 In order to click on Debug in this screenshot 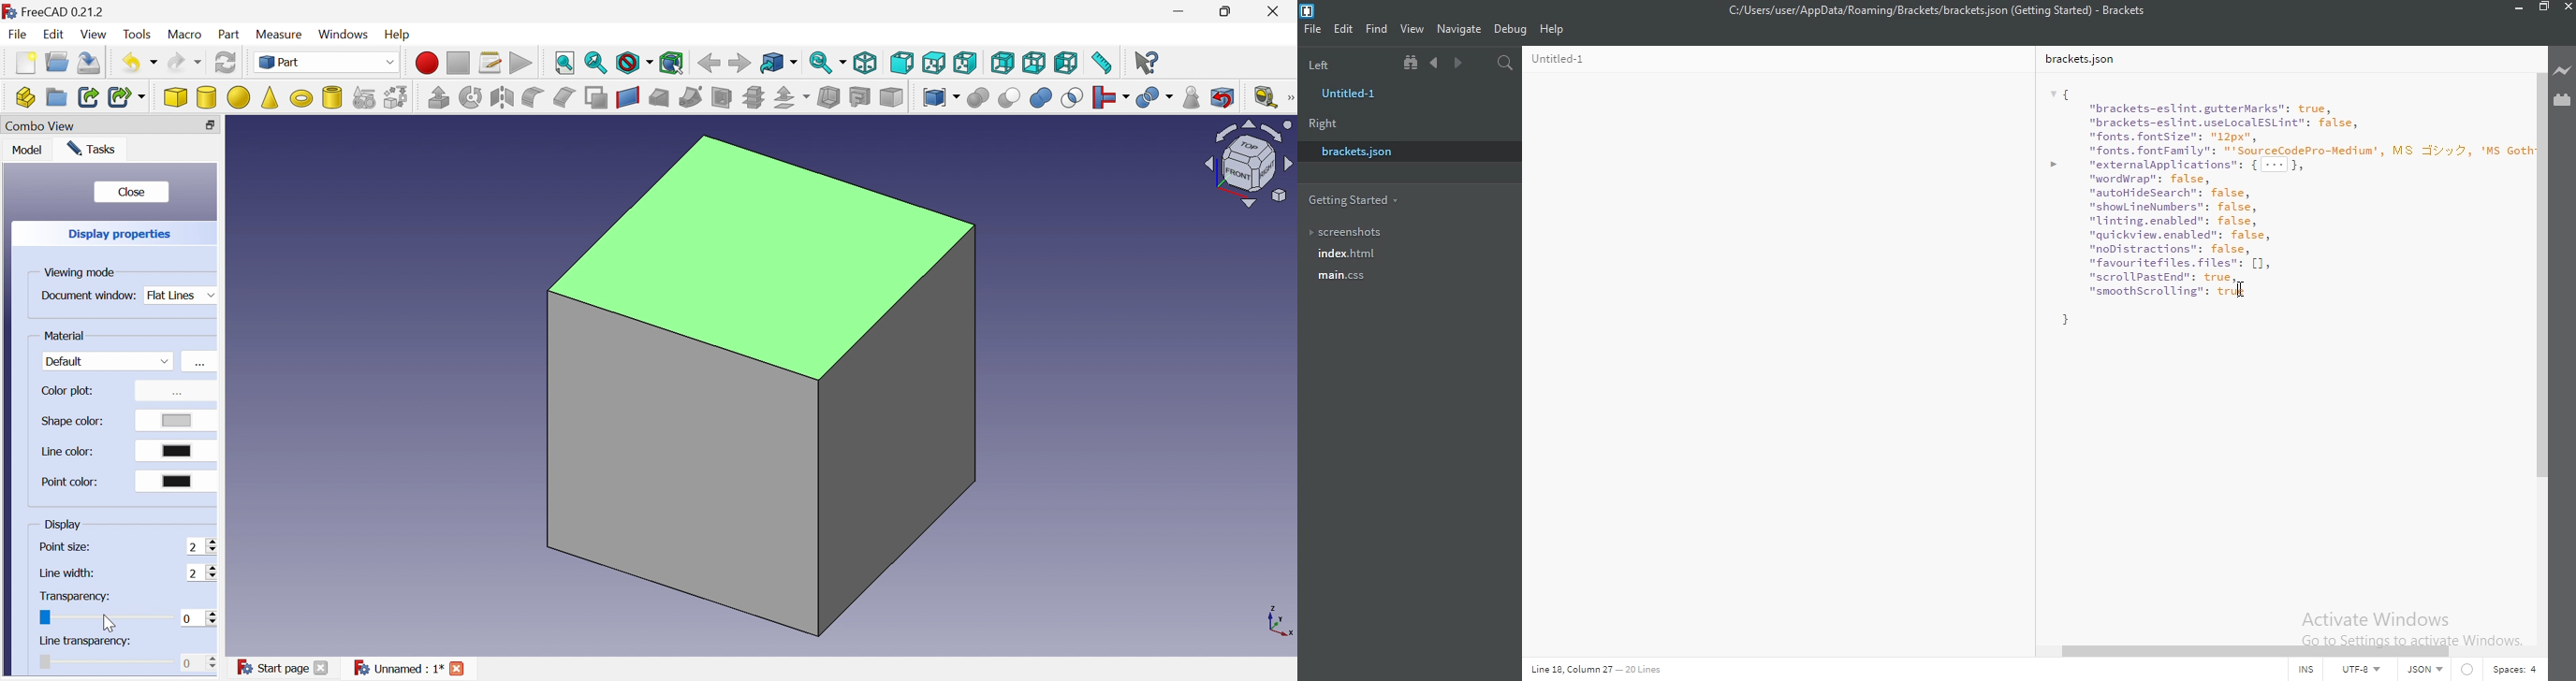, I will do `click(1512, 28)`.